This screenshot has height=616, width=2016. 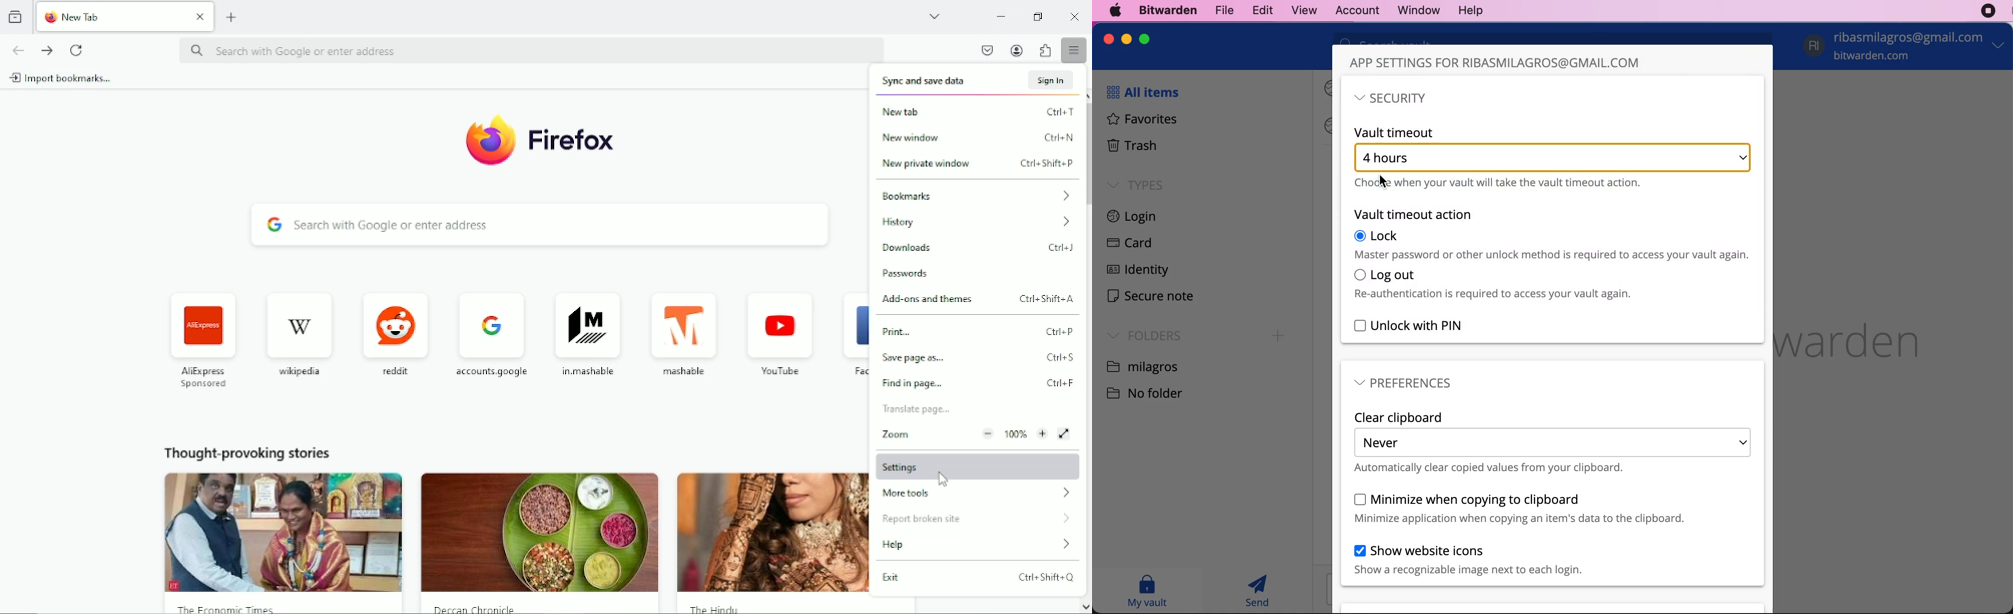 I want to click on all items, so click(x=1140, y=92).